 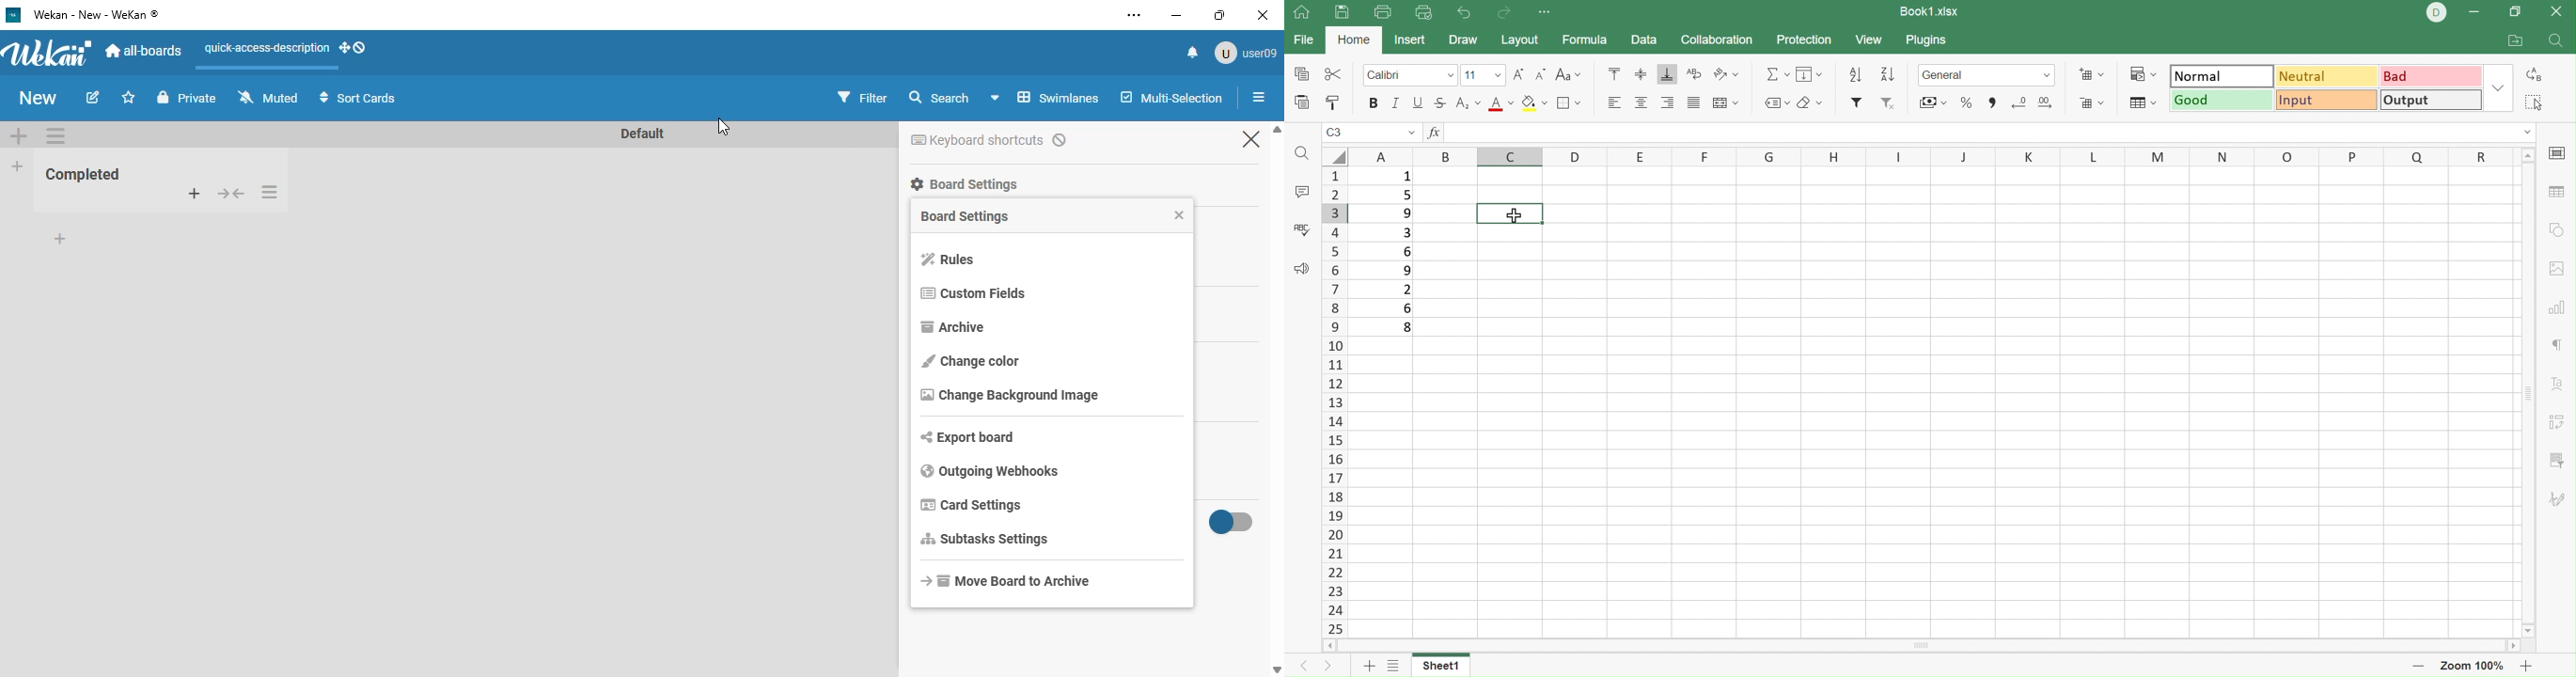 I want to click on 3, so click(x=1406, y=231).